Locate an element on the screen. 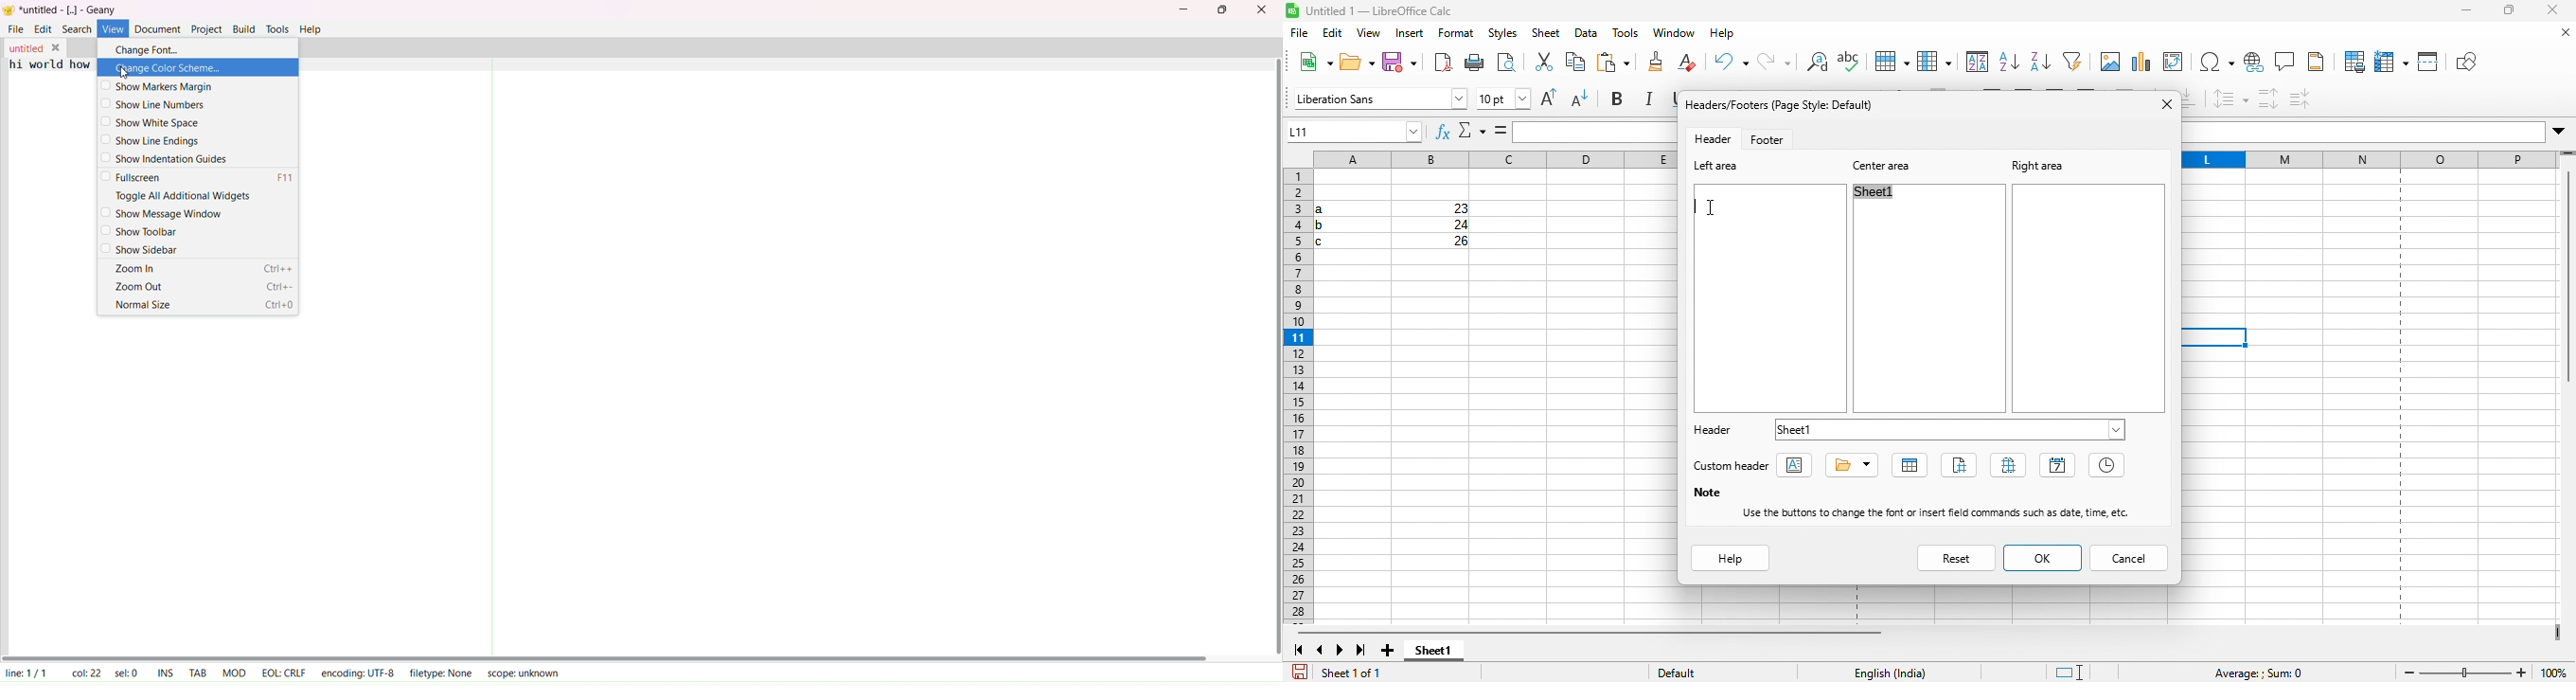 The image size is (2576, 700). right area is located at coordinates (2051, 164).